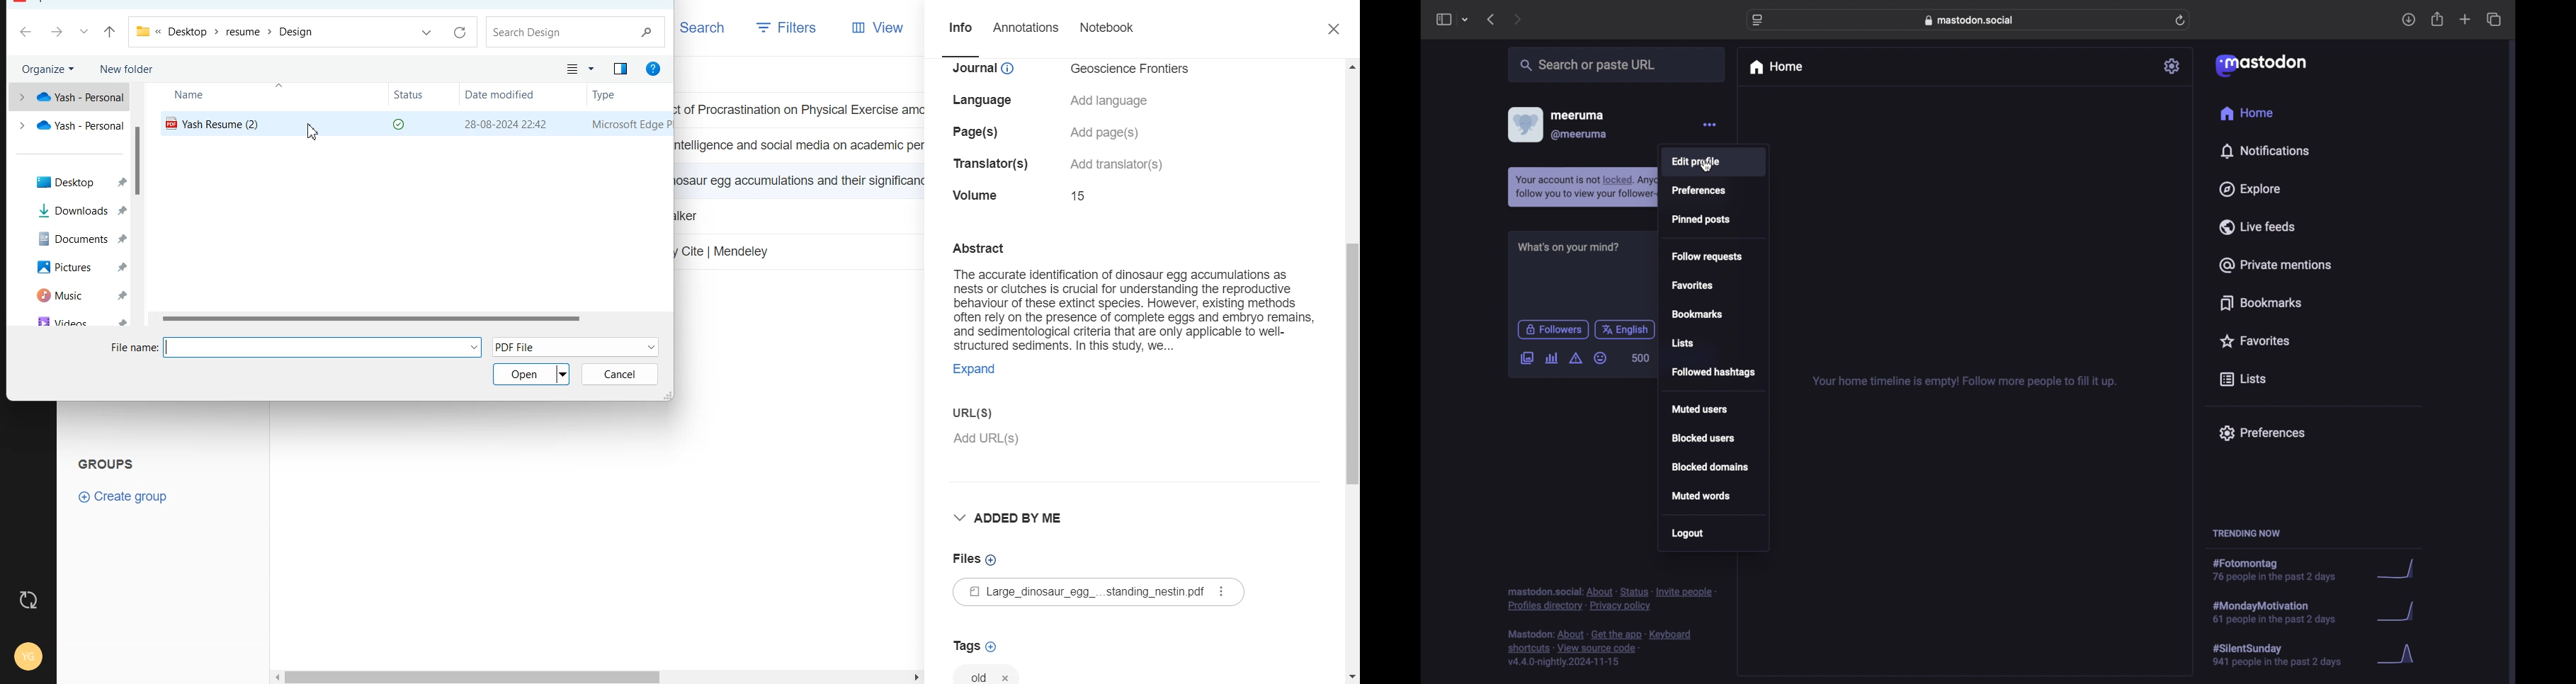 This screenshot has height=700, width=2576. I want to click on expand, so click(980, 367).